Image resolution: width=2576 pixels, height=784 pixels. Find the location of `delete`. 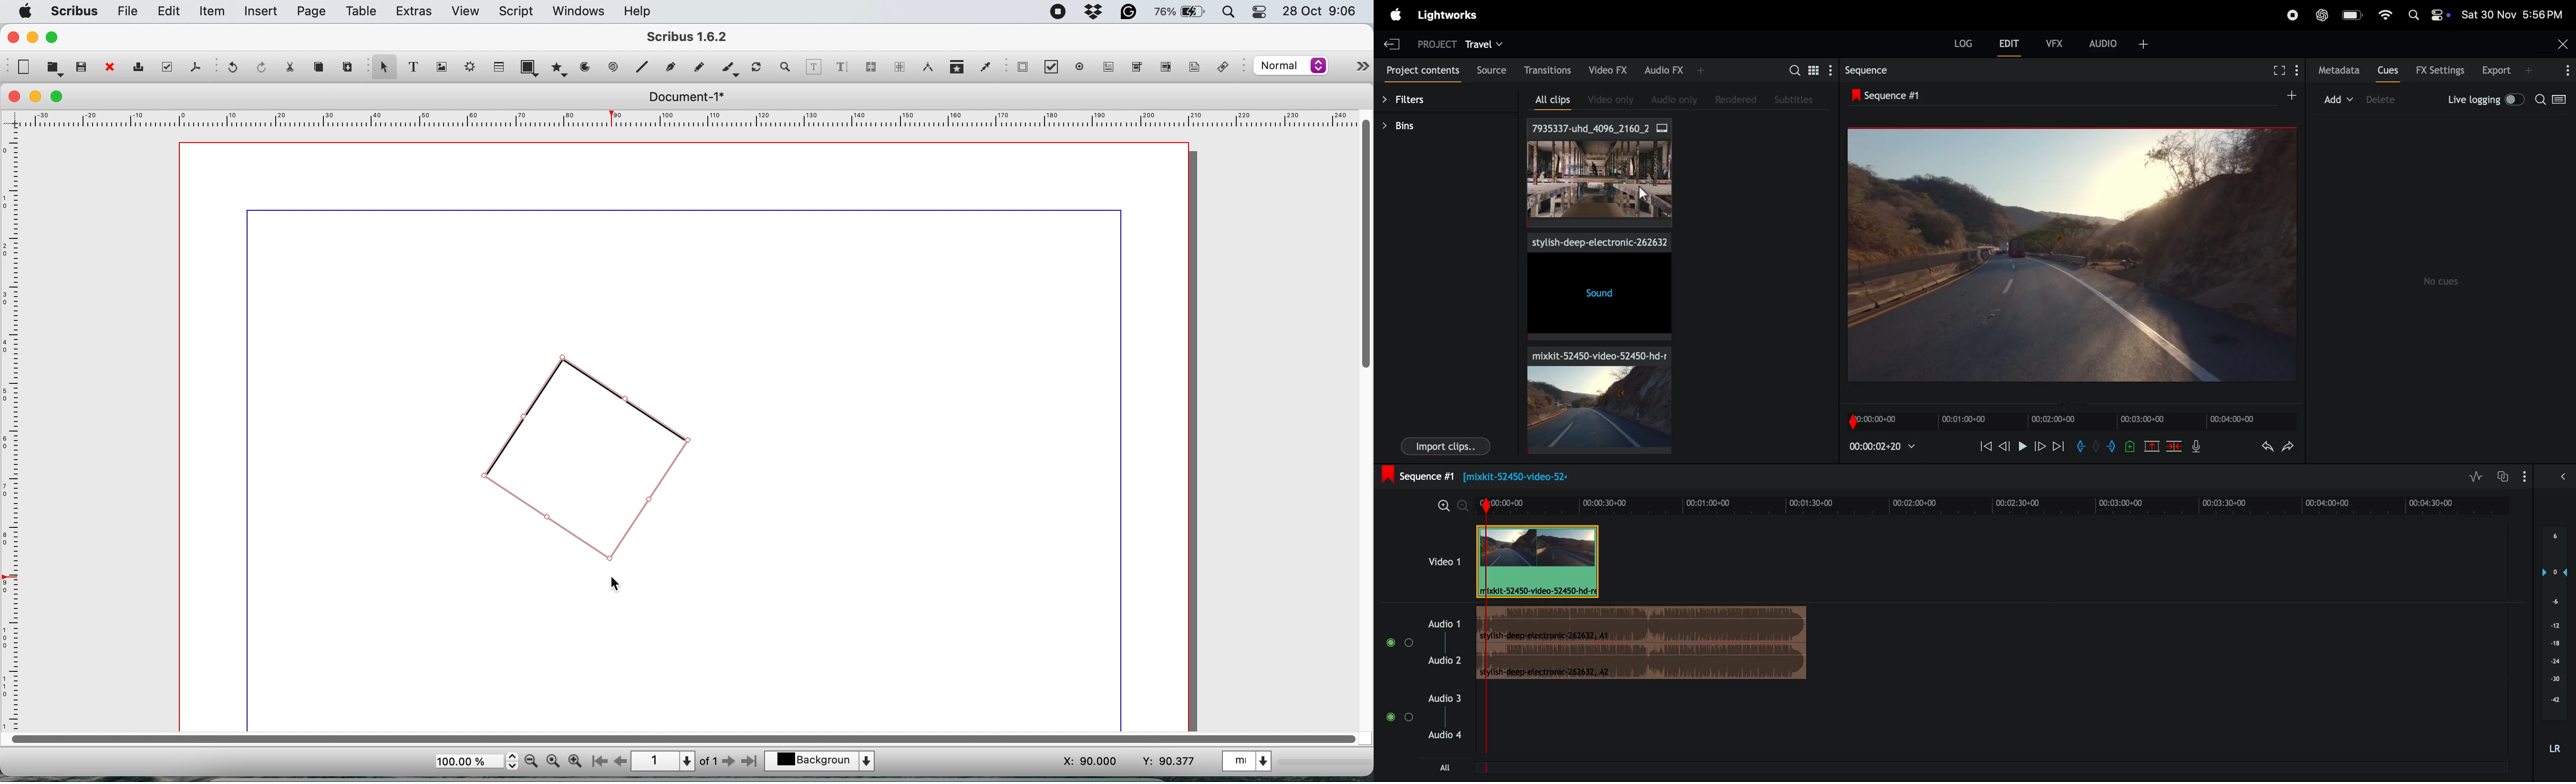

delete is located at coordinates (2176, 446).